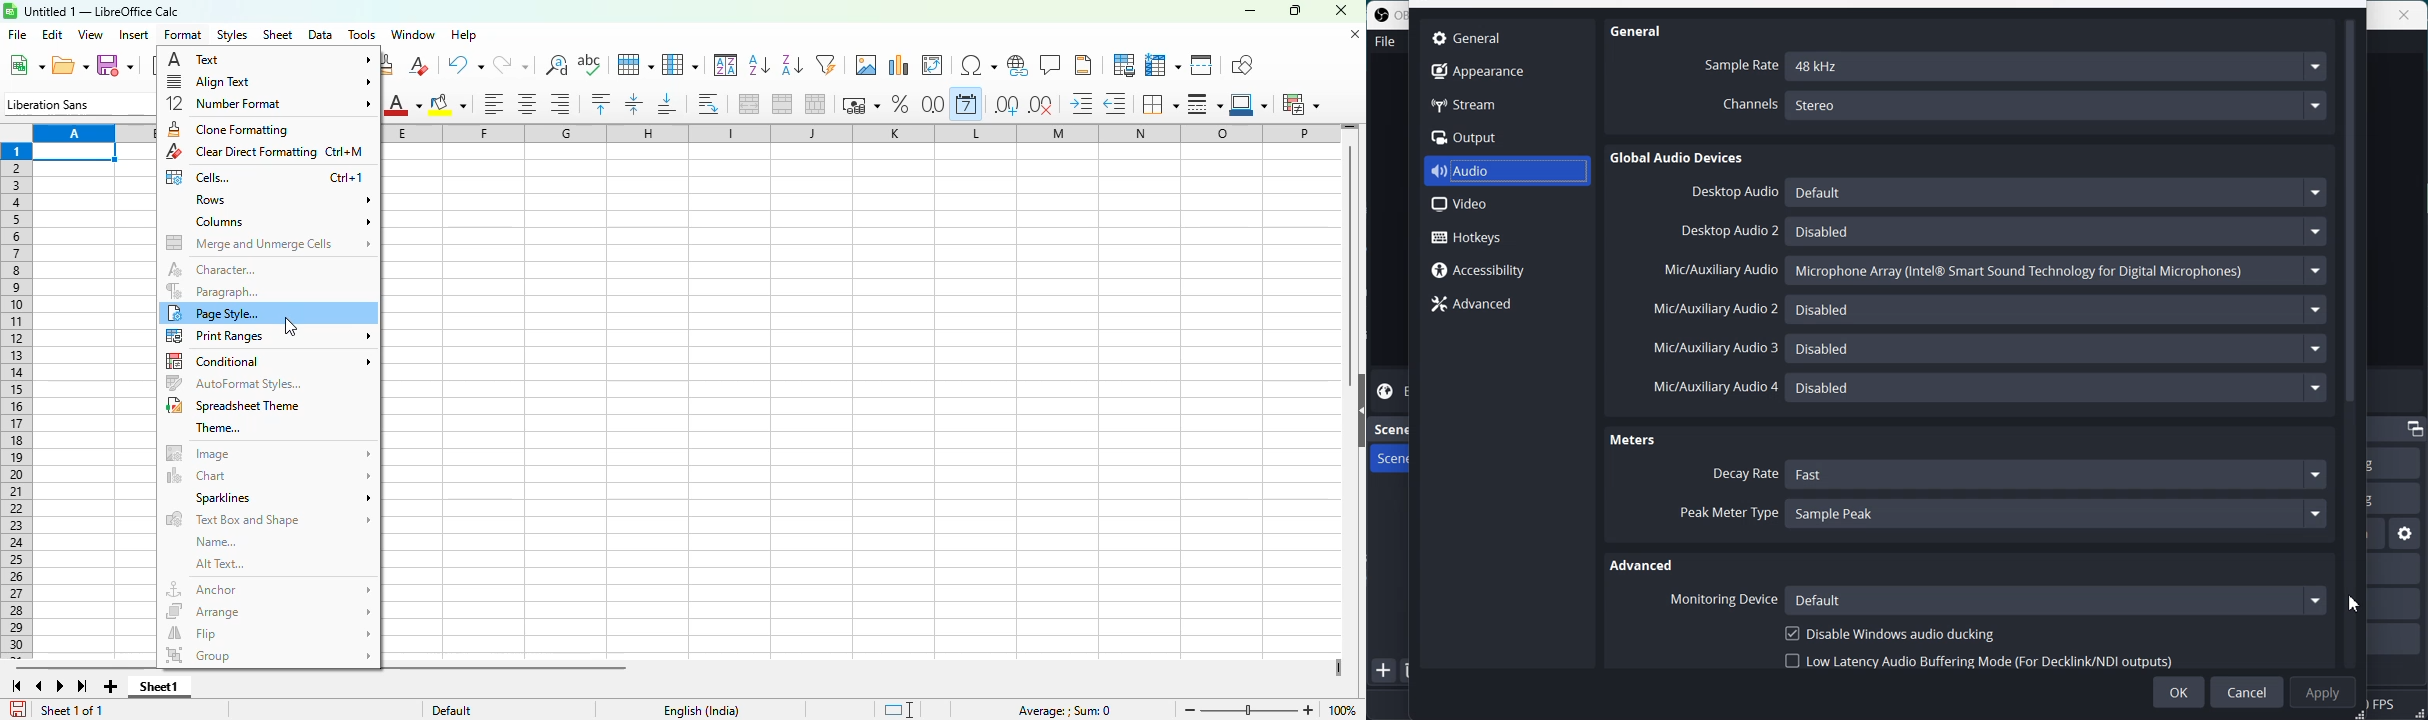  Describe the element at coordinates (269, 611) in the screenshot. I see `arrange` at that location.